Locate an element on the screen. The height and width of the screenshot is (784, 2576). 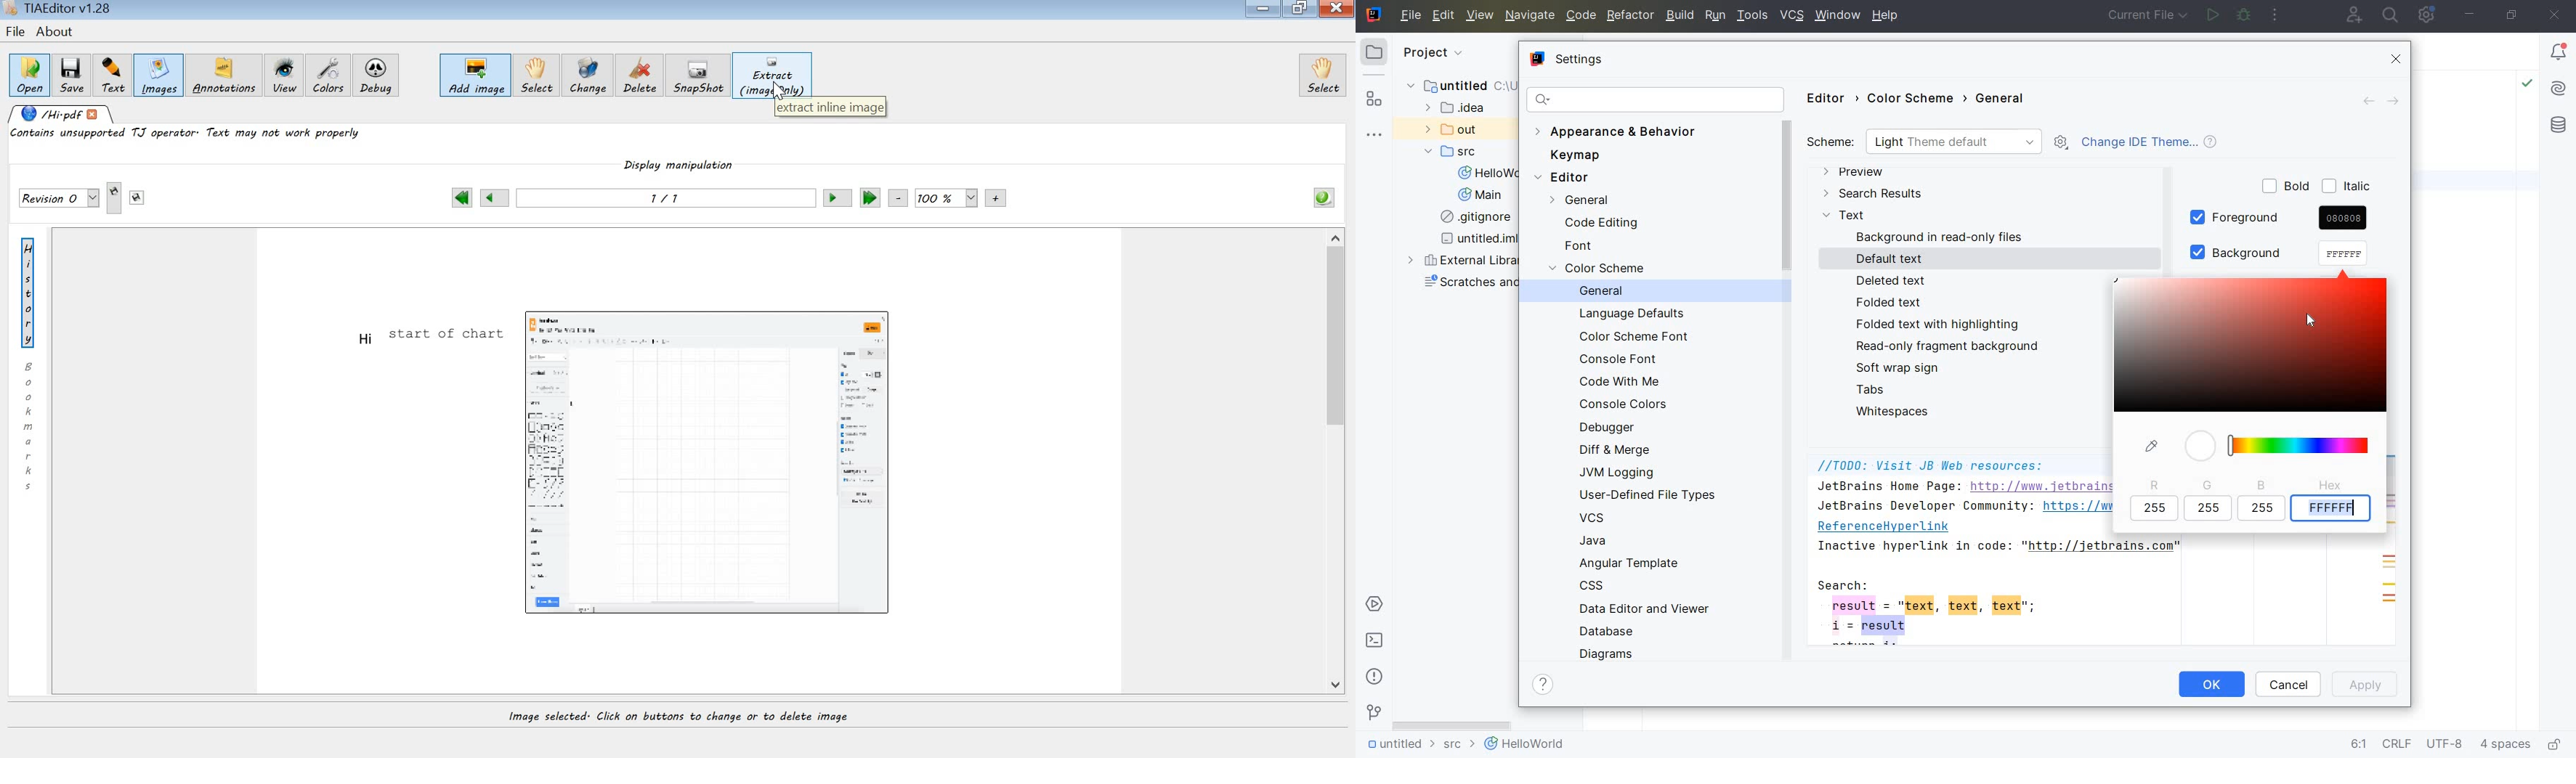
AI Assistant is located at coordinates (2559, 91).